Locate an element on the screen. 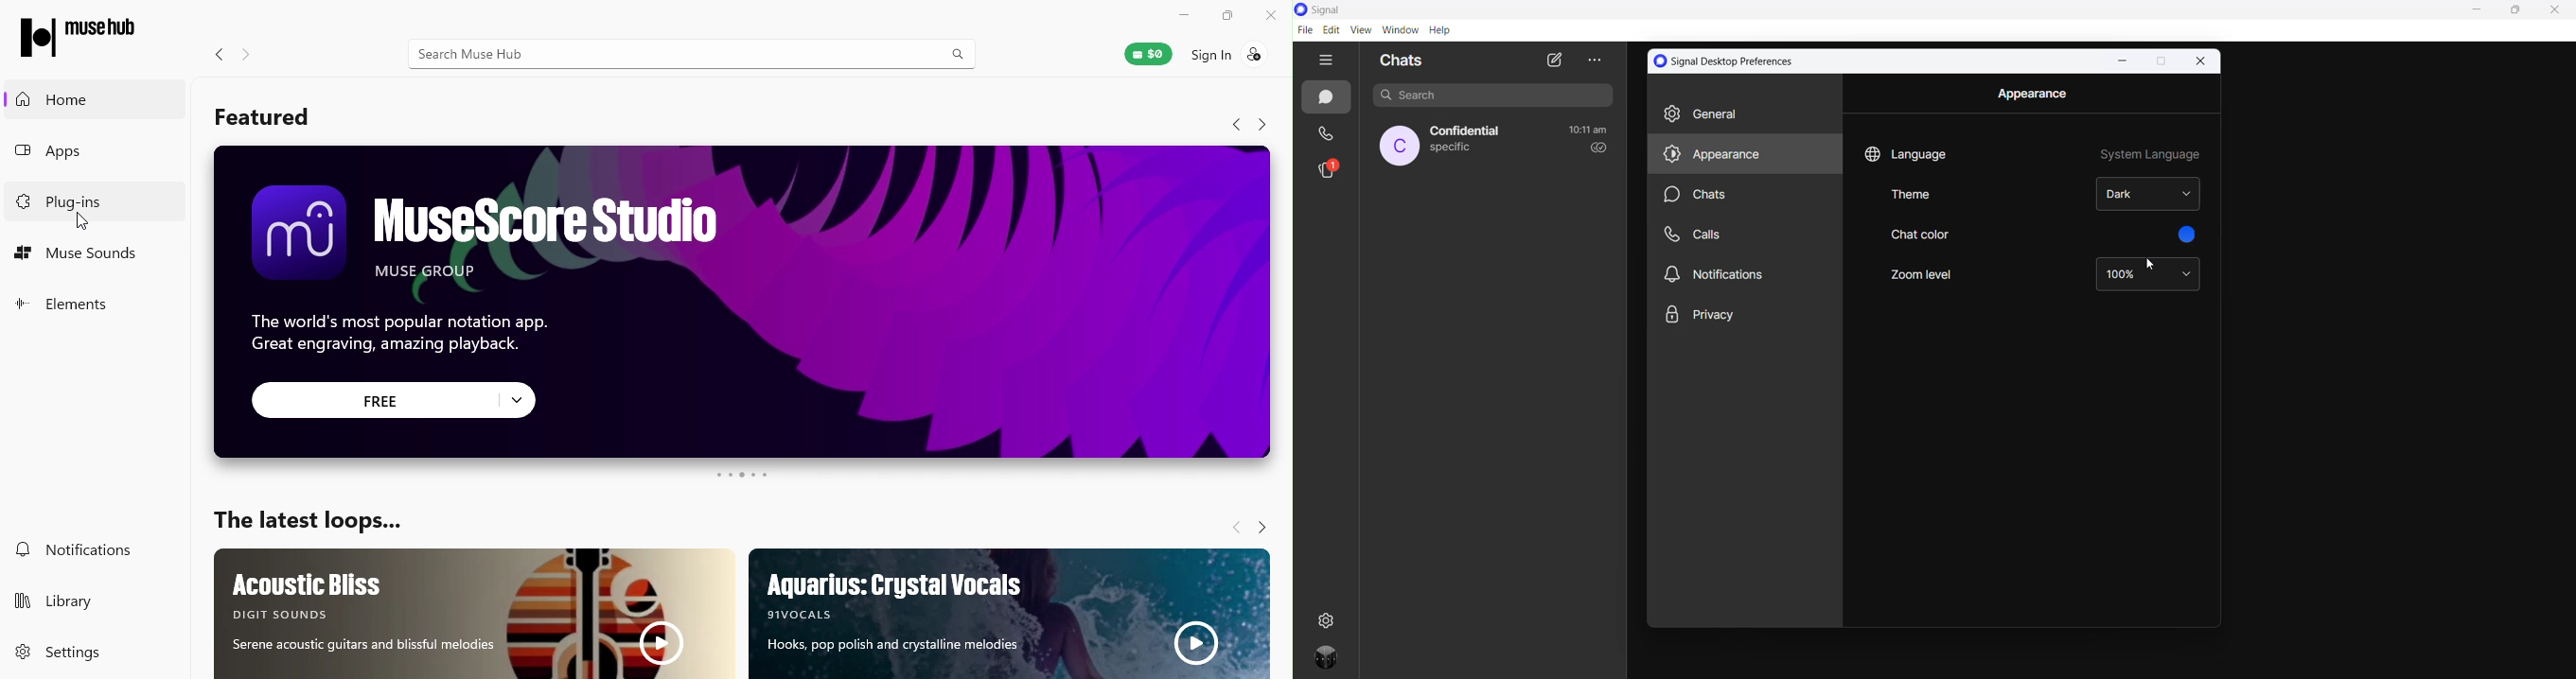  Muse hub logo is located at coordinates (76, 37).